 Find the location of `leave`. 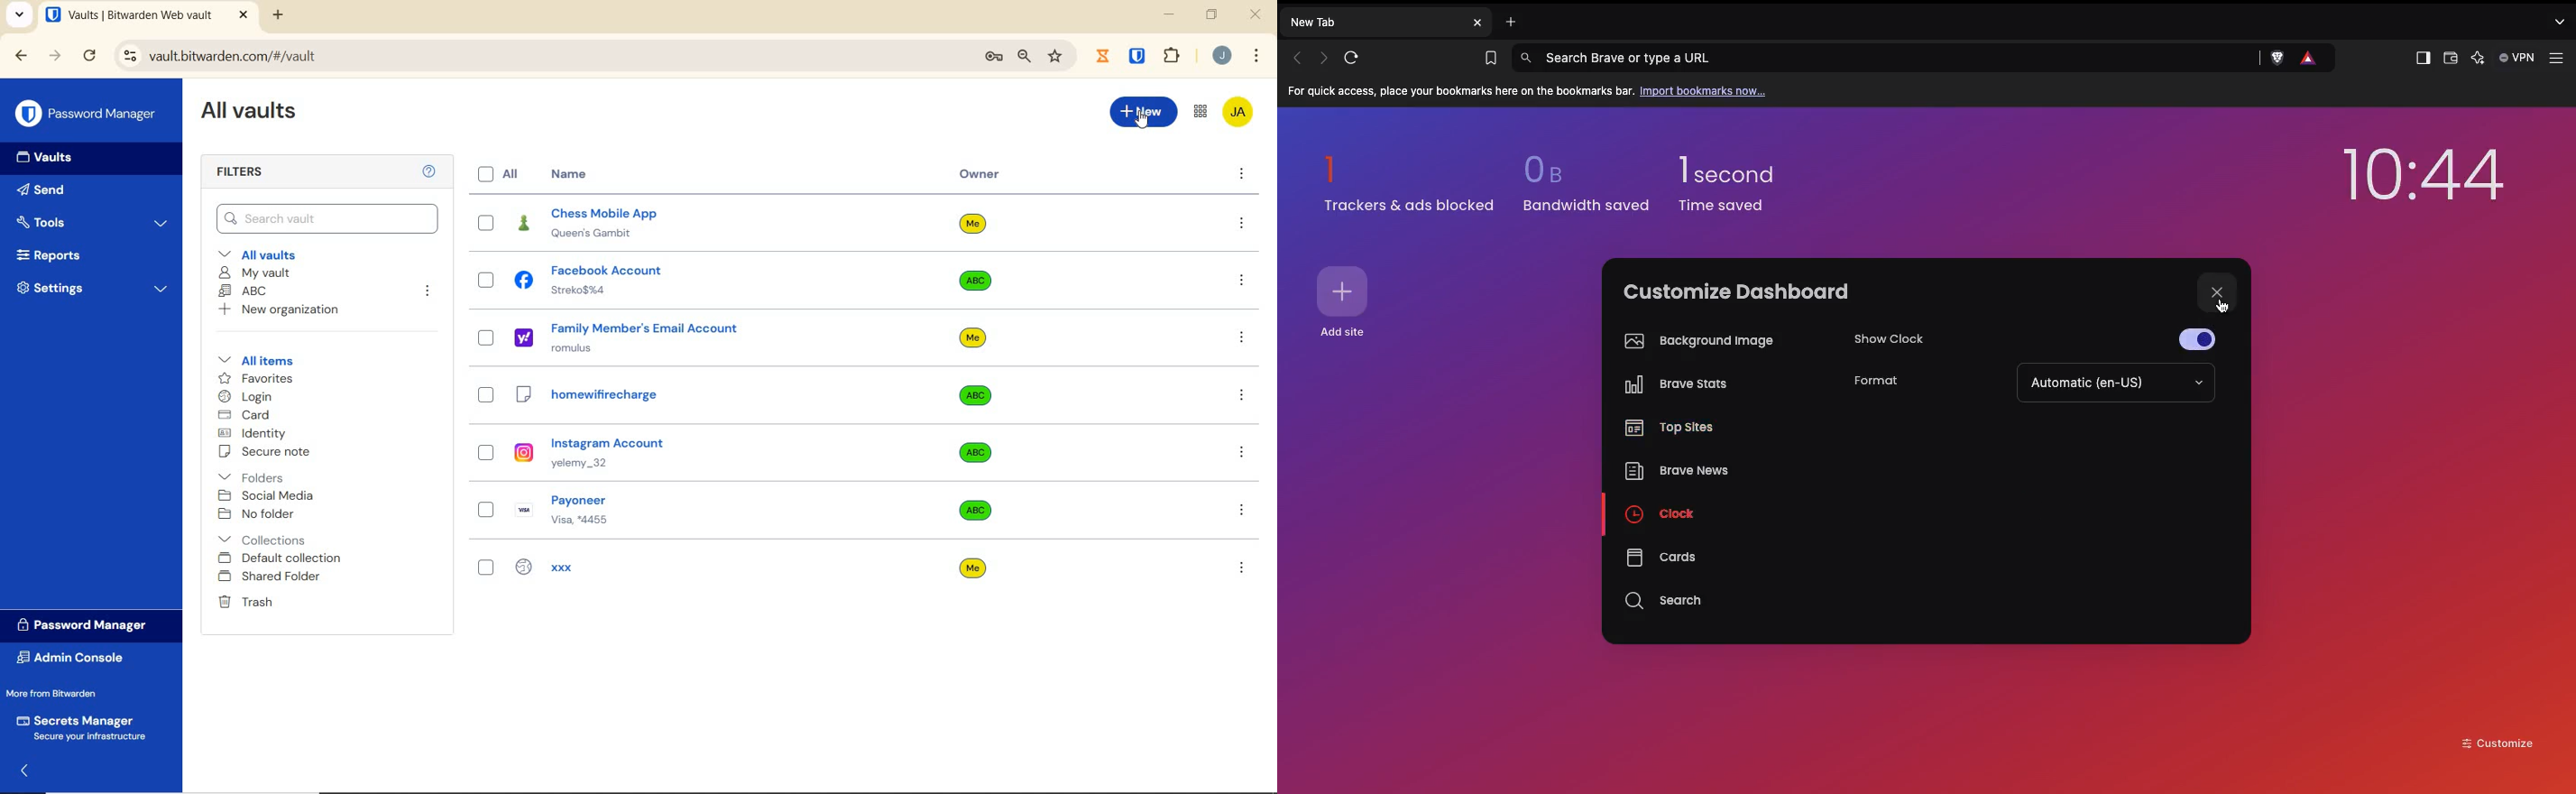

leave is located at coordinates (427, 291).